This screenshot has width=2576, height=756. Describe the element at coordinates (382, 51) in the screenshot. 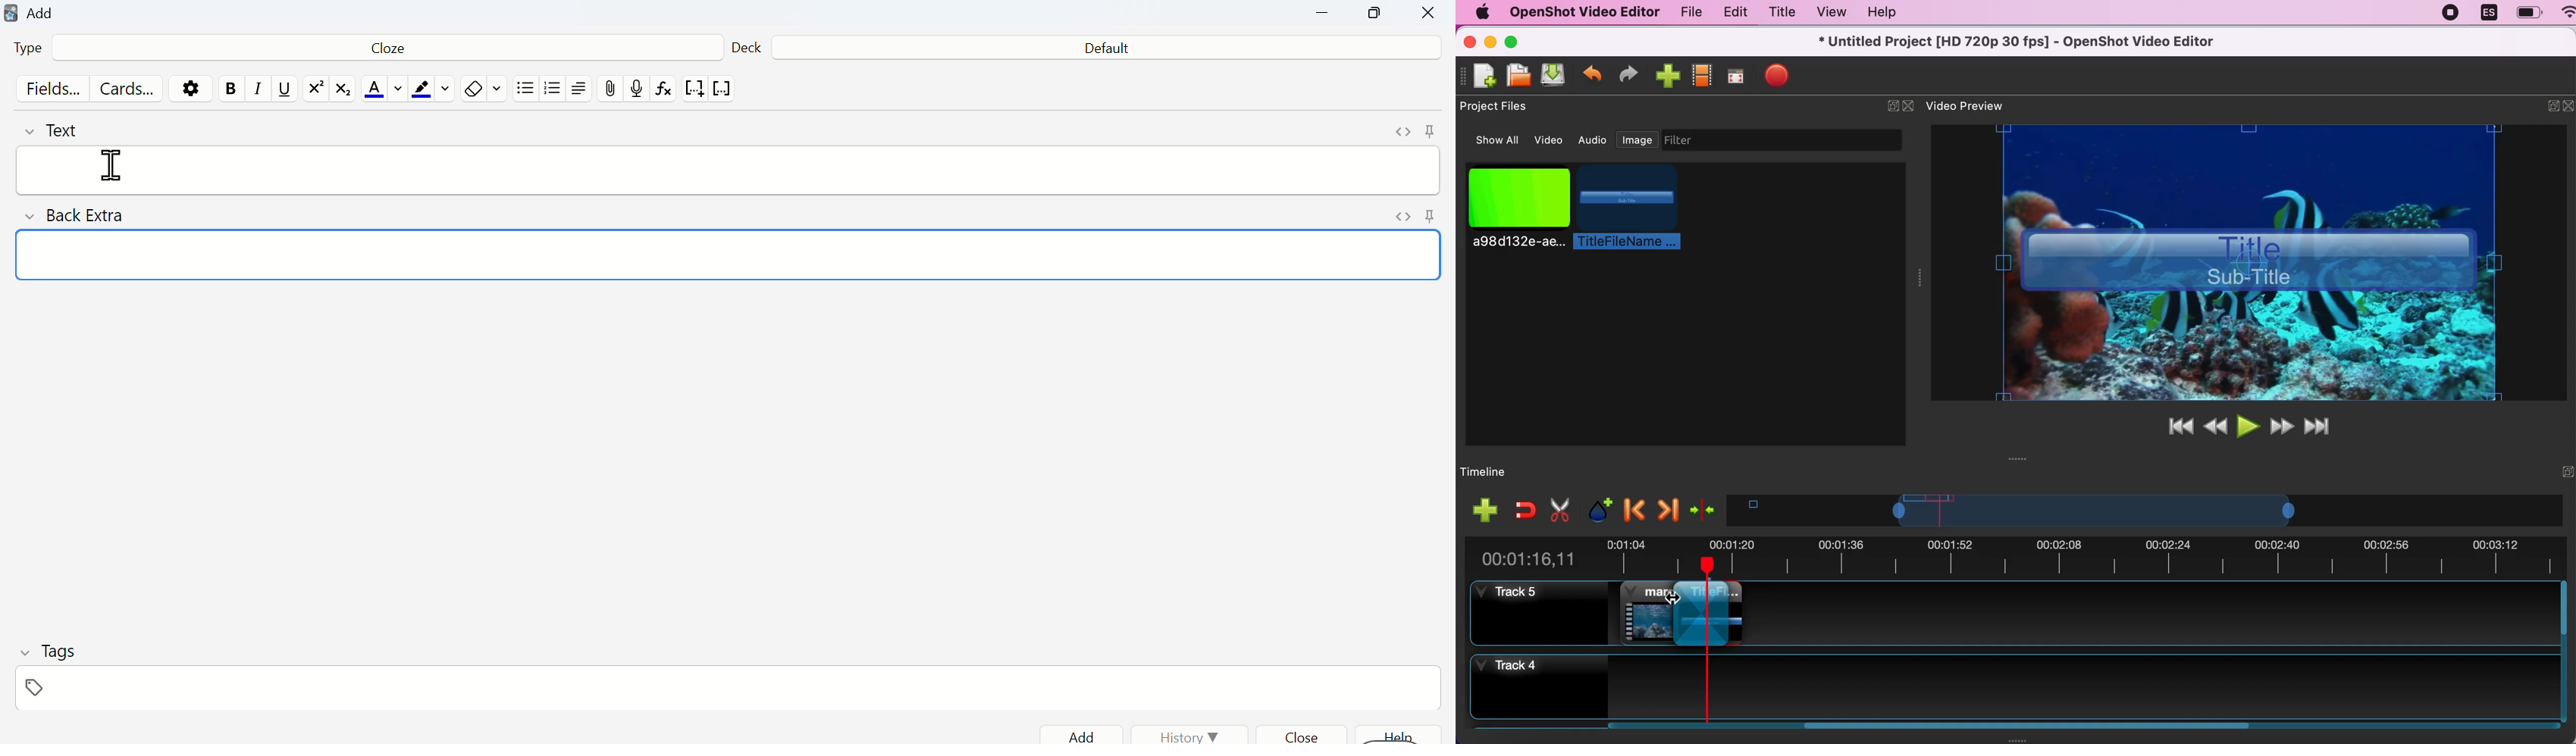

I see `Cloze` at that location.